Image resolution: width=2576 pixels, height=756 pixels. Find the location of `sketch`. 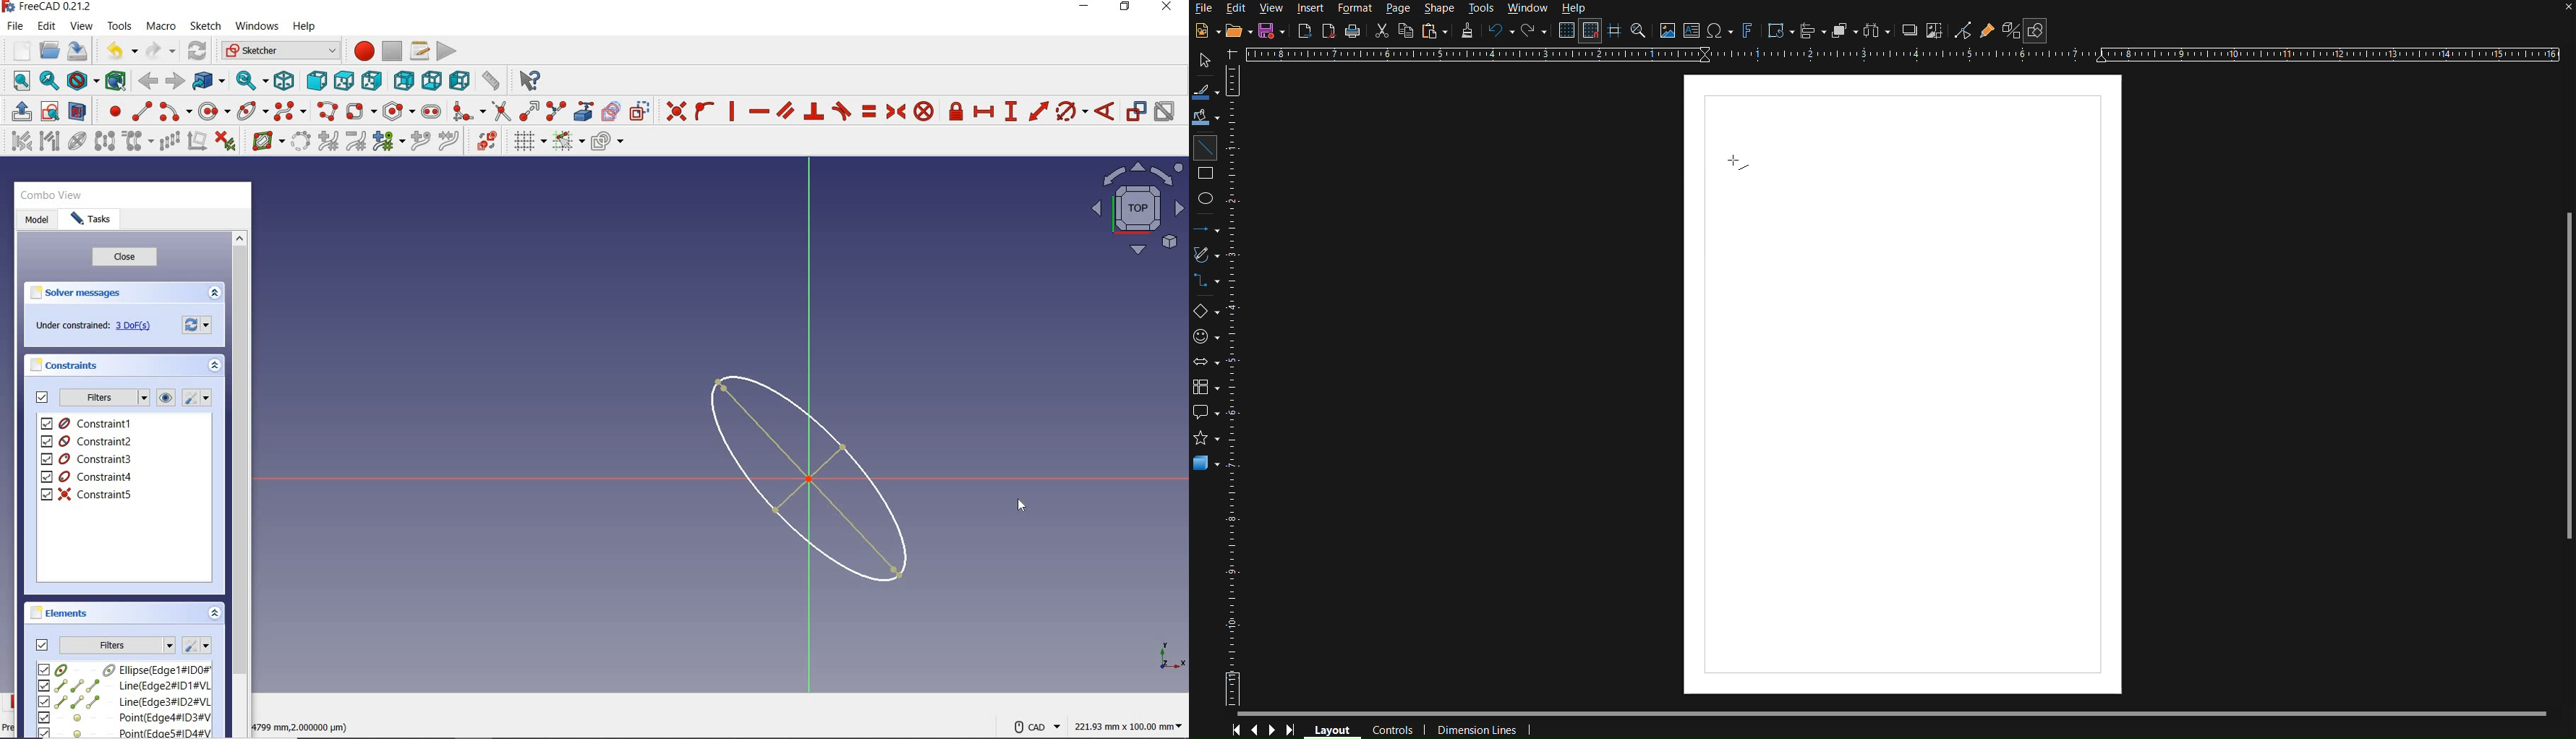

sketch is located at coordinates (205, 26).